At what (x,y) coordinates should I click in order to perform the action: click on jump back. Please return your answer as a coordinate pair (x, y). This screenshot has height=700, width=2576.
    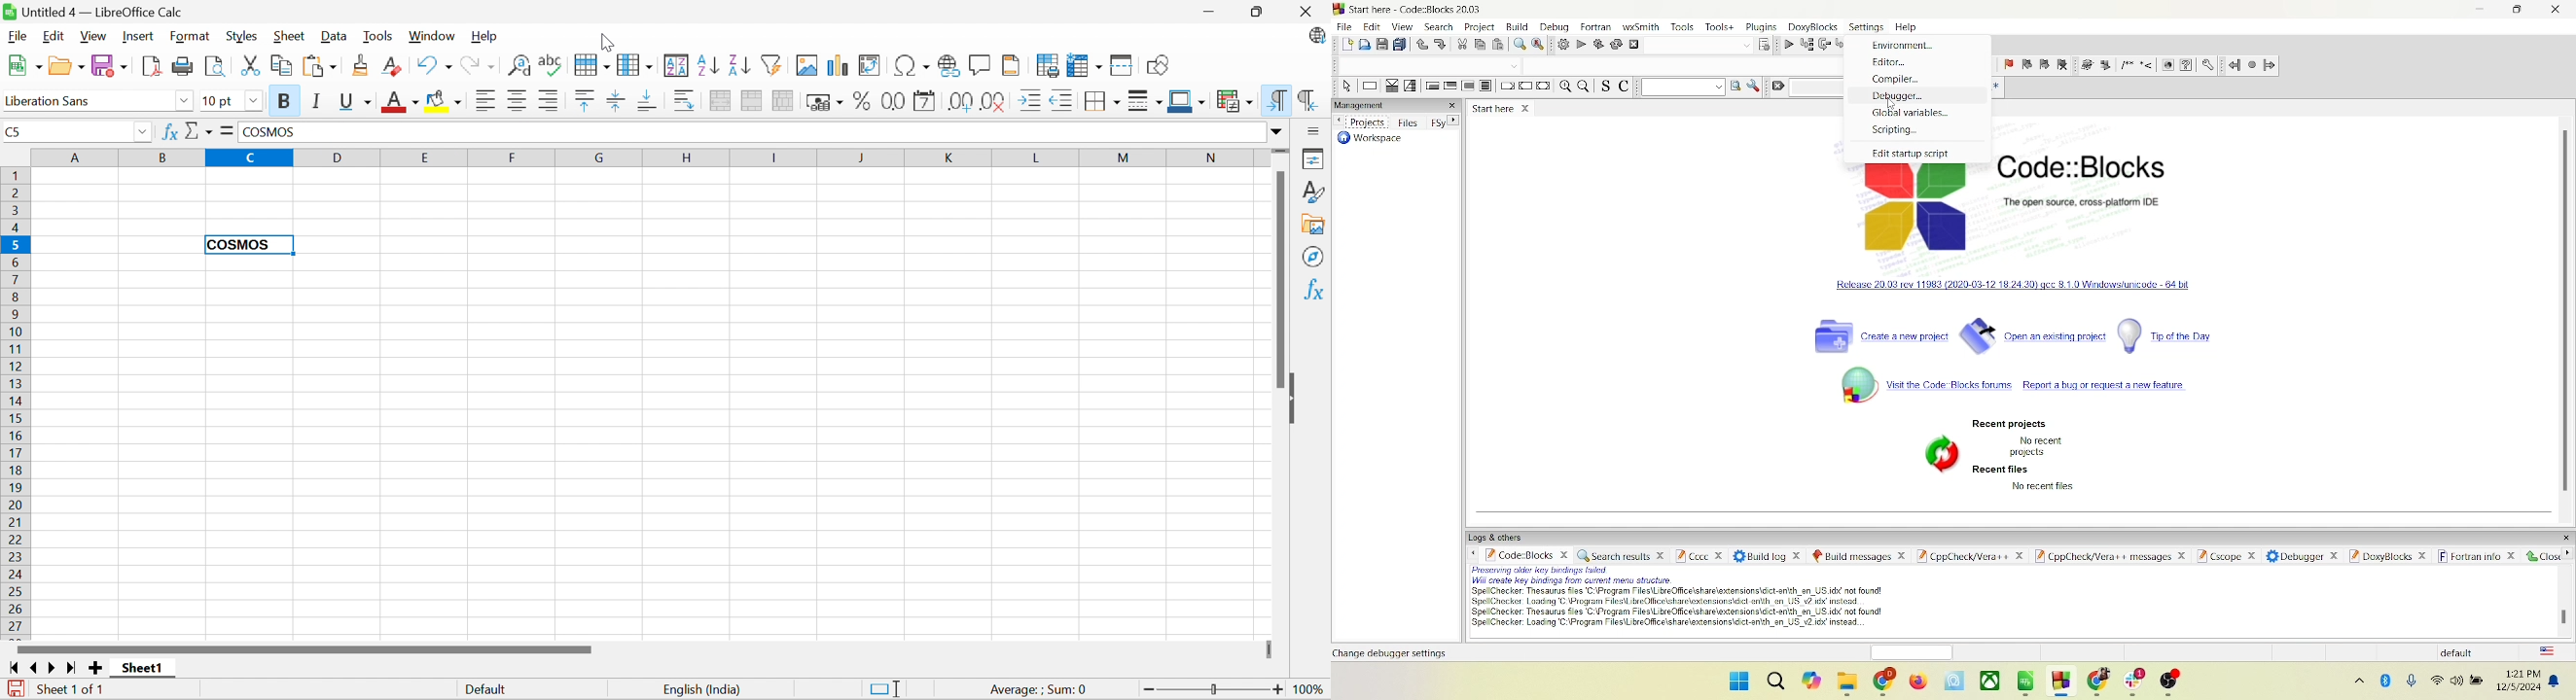
    Looking at the image, I should click on (2234, 64).